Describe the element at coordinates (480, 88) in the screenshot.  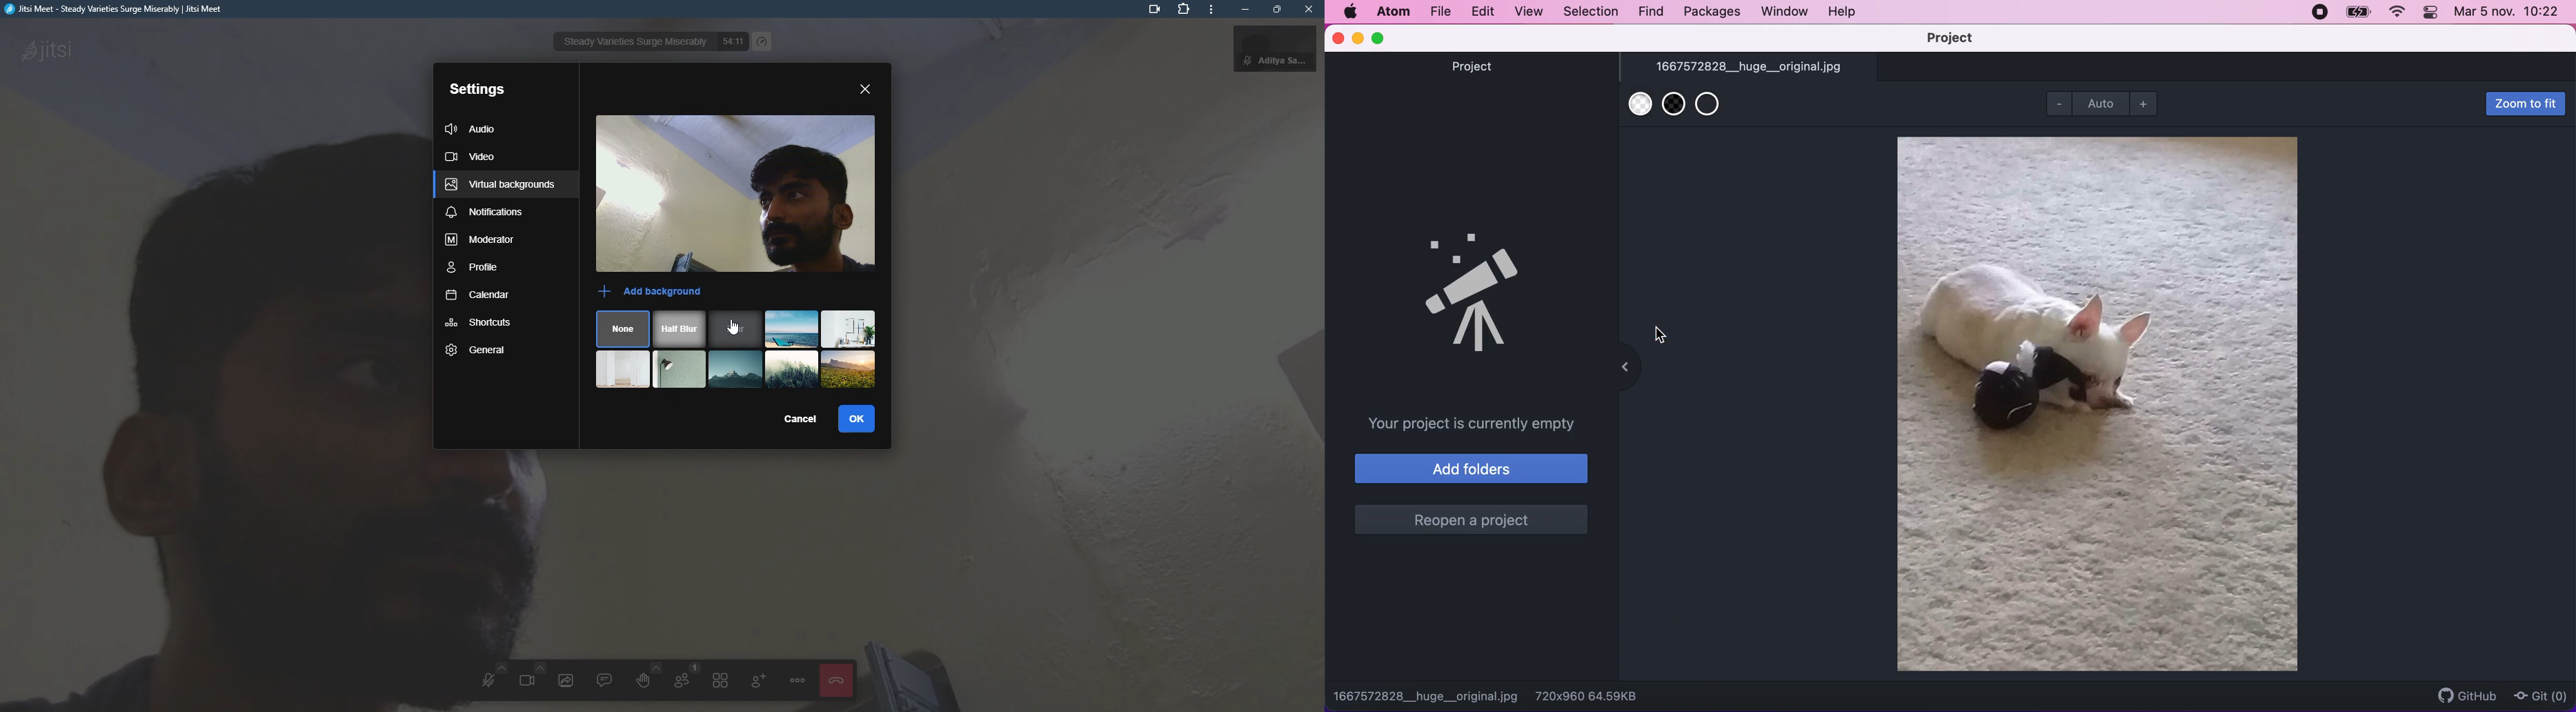
I see `` at that location.